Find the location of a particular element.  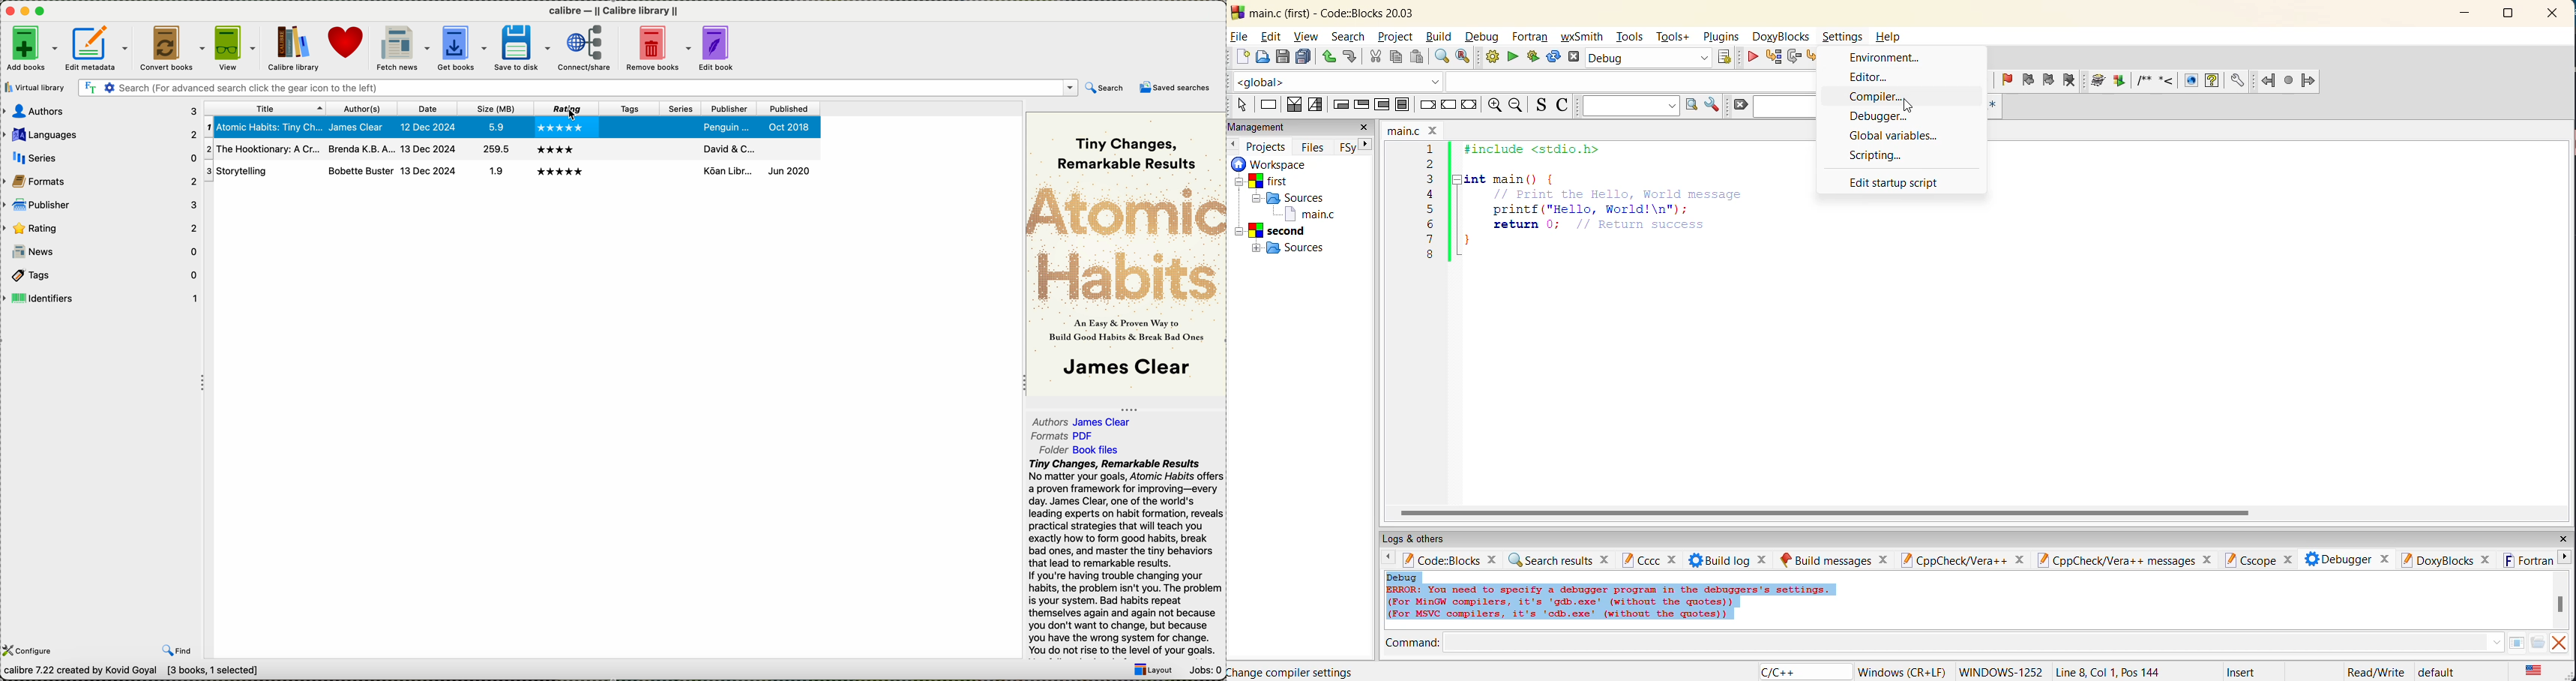

Last jump is located at coordinates (2287, 81).